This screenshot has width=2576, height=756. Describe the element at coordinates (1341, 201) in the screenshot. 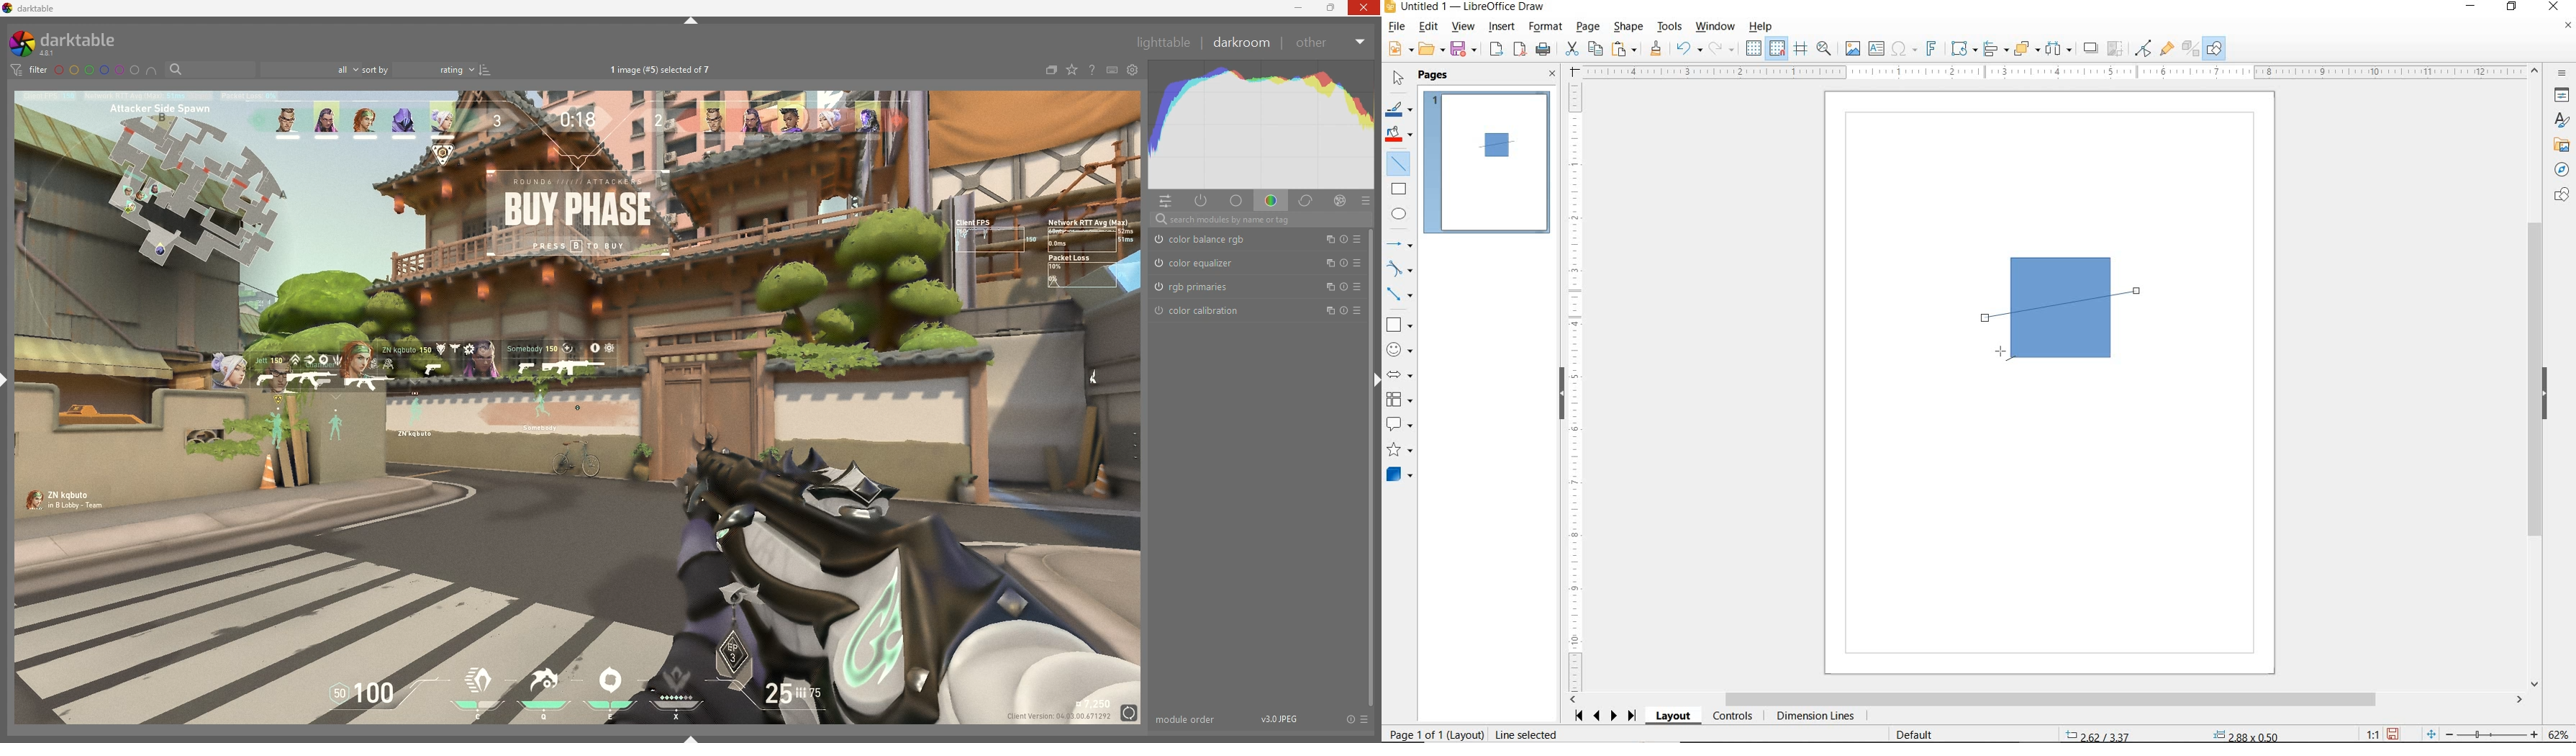

I see `effect` at that location.